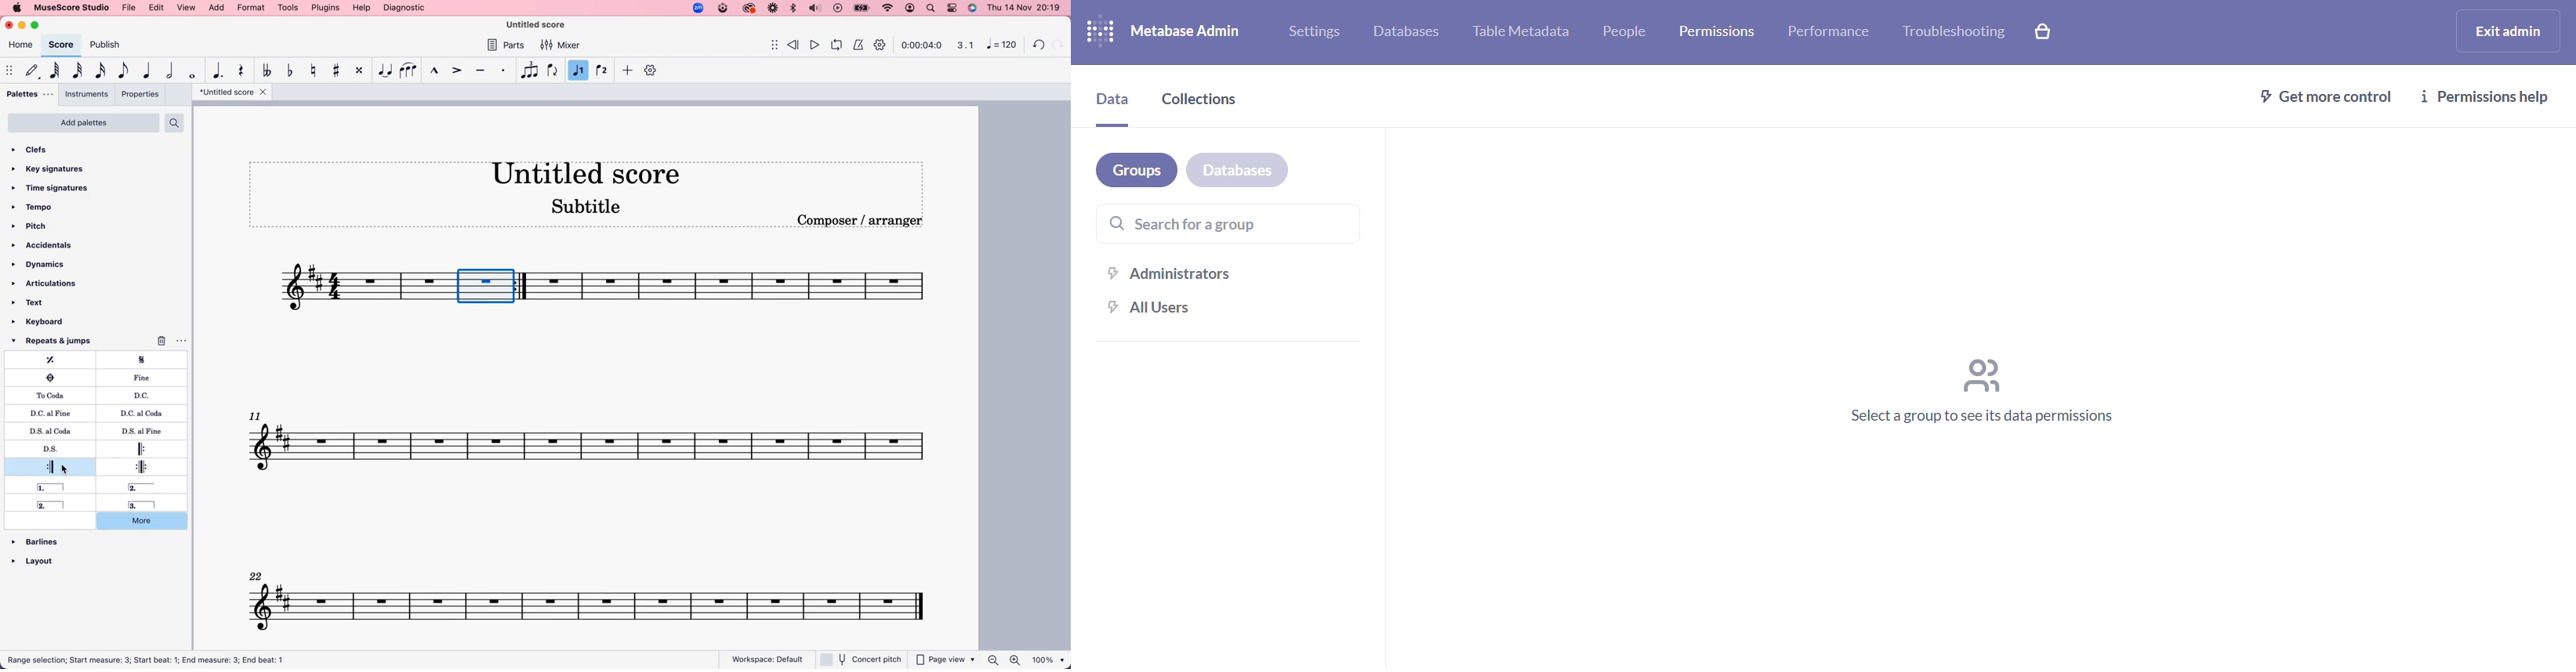 The height and width of the screenshot is (672, 2576). What do you see at coordinates (195, 74) in the screenshot?
I see `whole note` at bounding box center [195, 74].